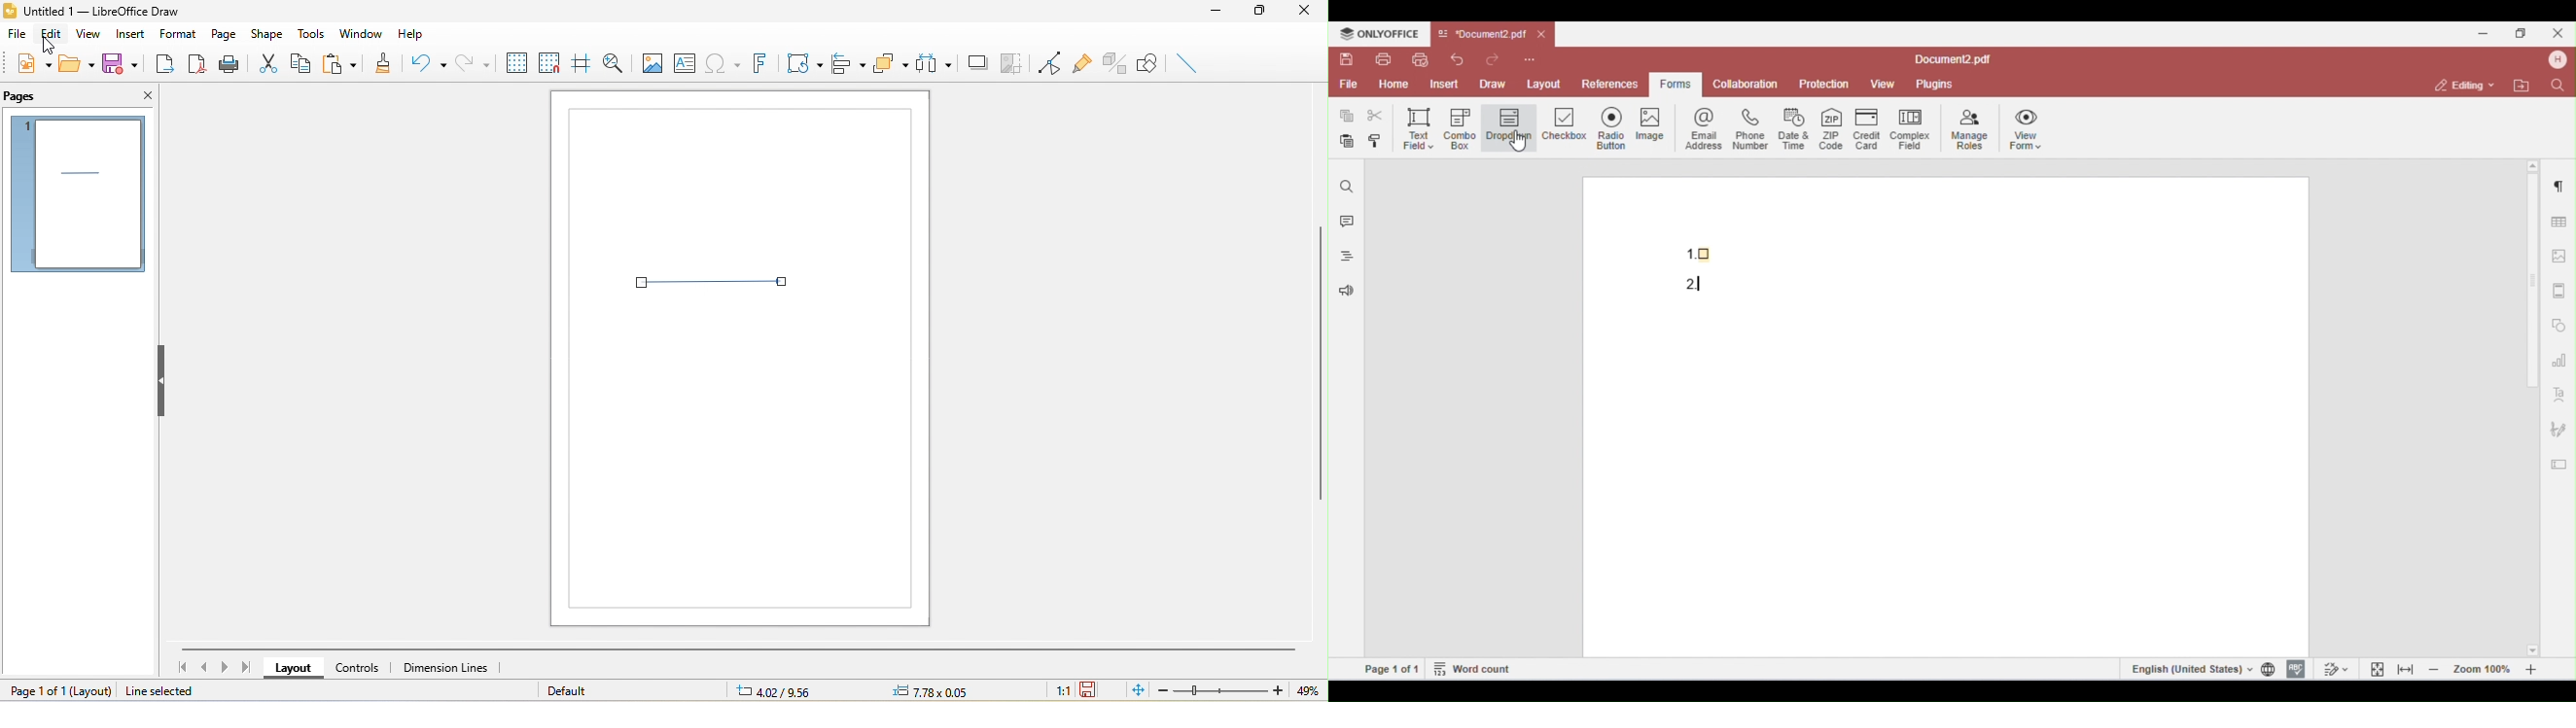 The width and height of the screenshot is (2576, 728). What do you see at coordinates (226, 666) in the screenshot?
I see `next page` at bounding box center [226, 666].